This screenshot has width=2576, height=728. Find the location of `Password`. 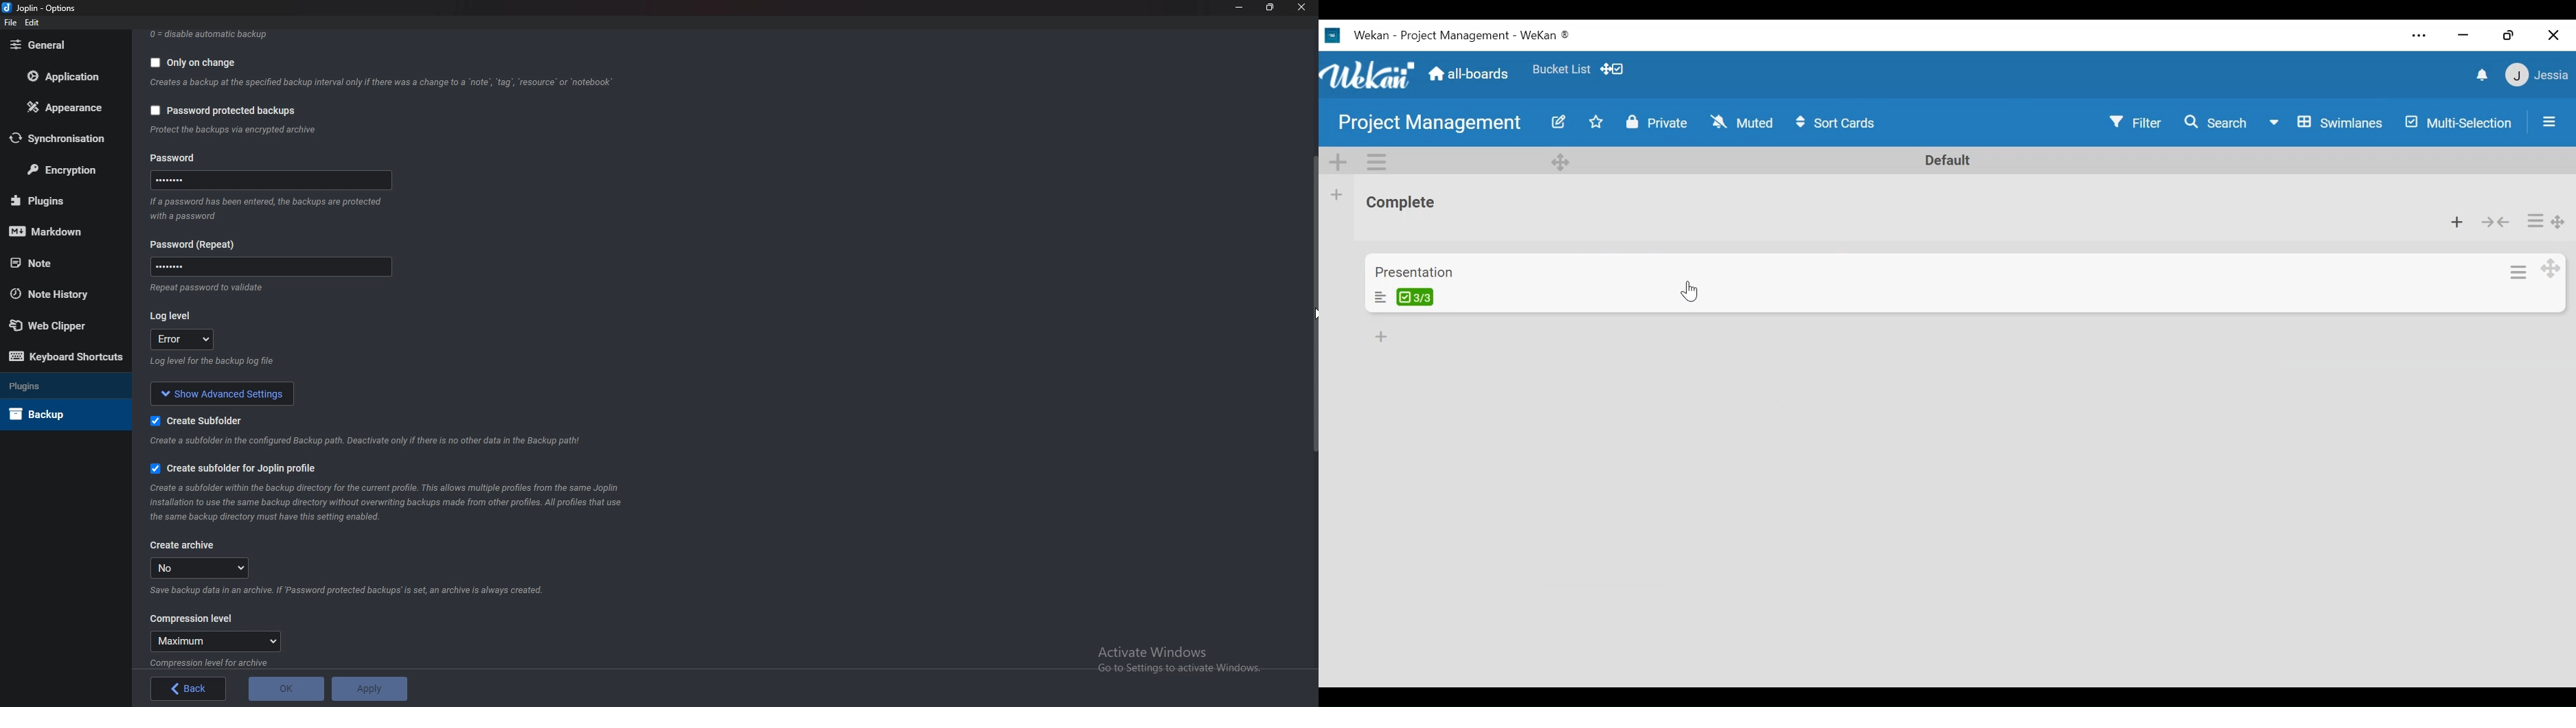

Password is located at coordinates (270, 266).